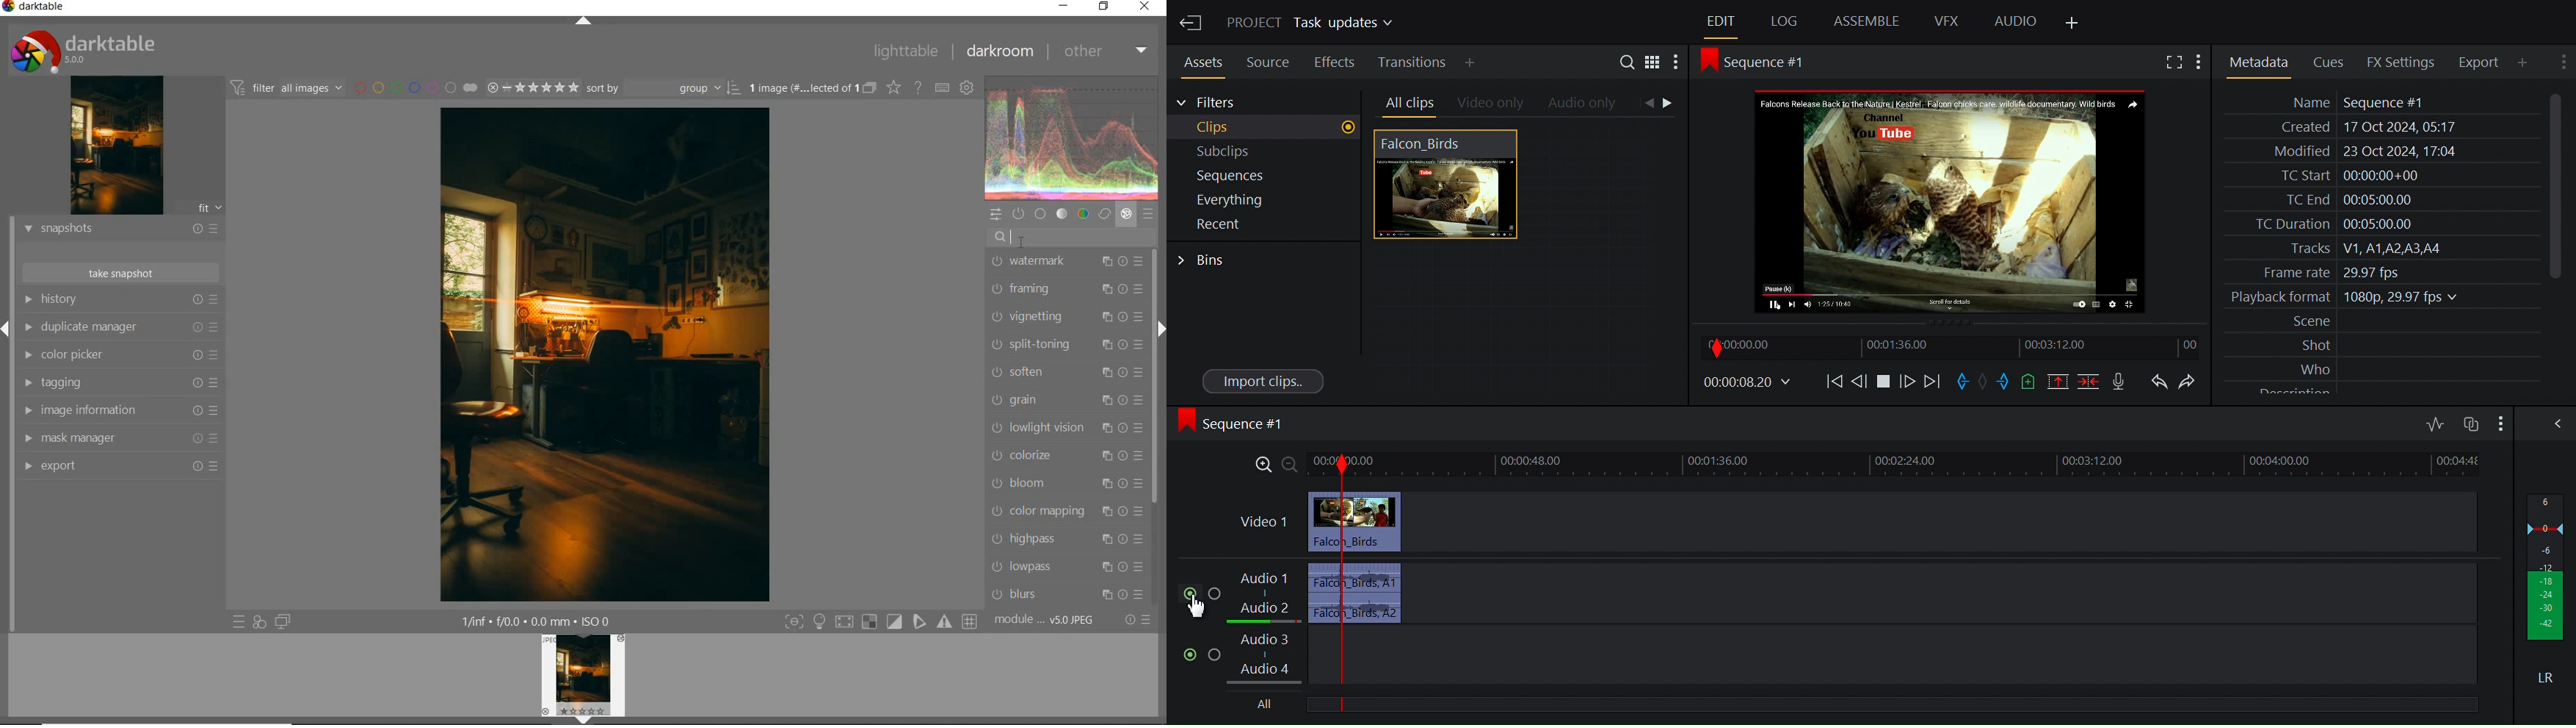 The height and width of the screenshot is (728, 2576). Describe the element at coordinates (2091, 382) in the screenshot. I see `Delete/cut` at that location.